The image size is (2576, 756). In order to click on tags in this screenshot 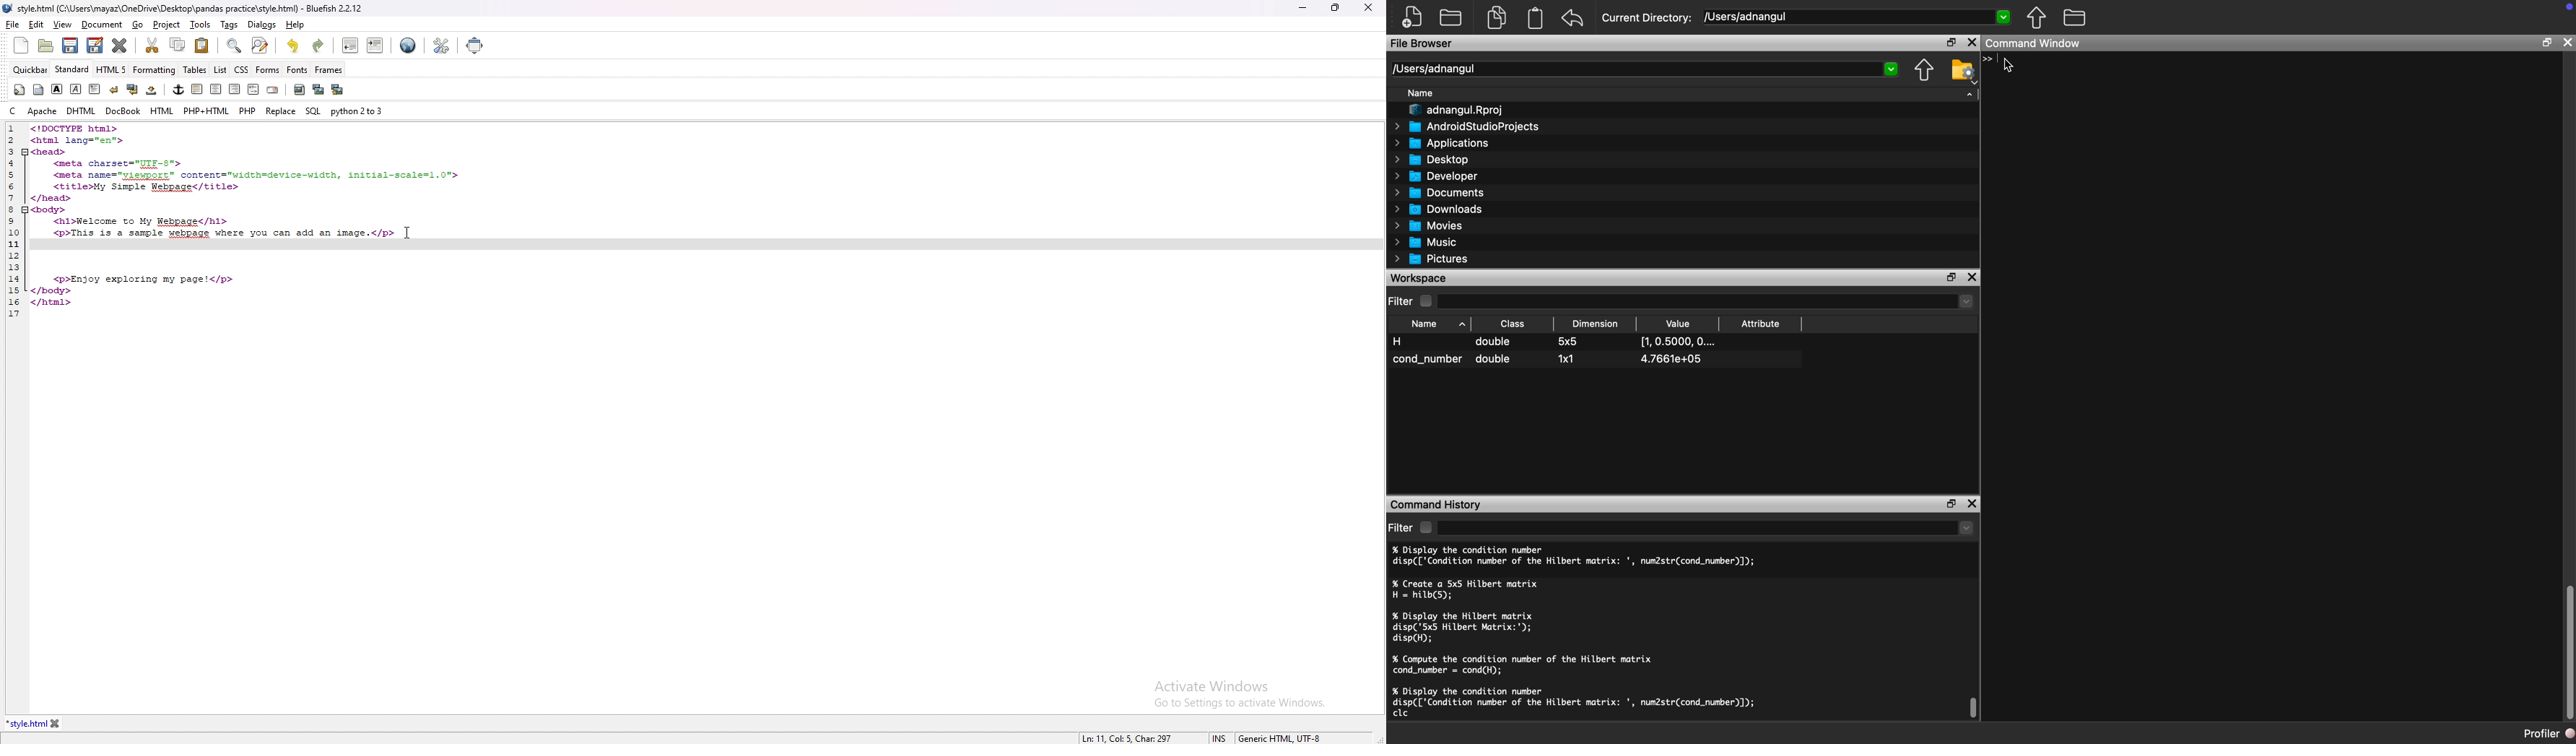, I will do `click(228, 25)`.